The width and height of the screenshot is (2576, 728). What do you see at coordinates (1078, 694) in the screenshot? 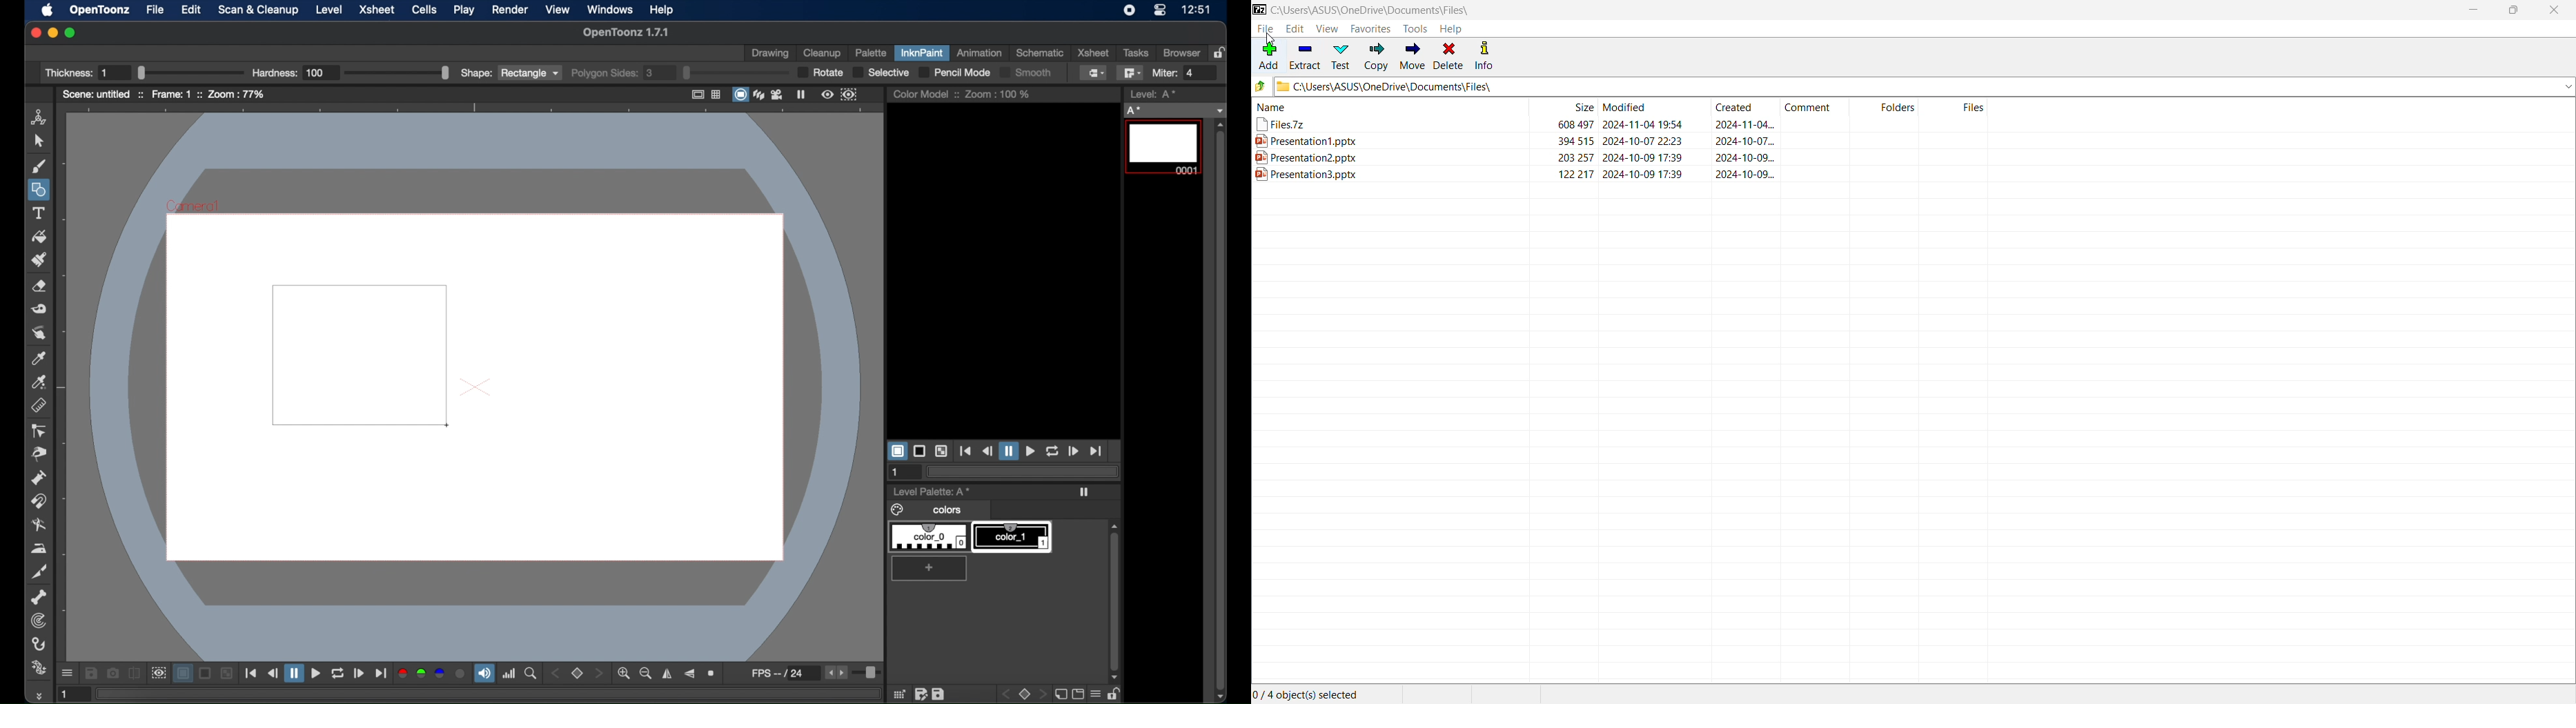
I see `screen` at bounding box center [1078, 694].